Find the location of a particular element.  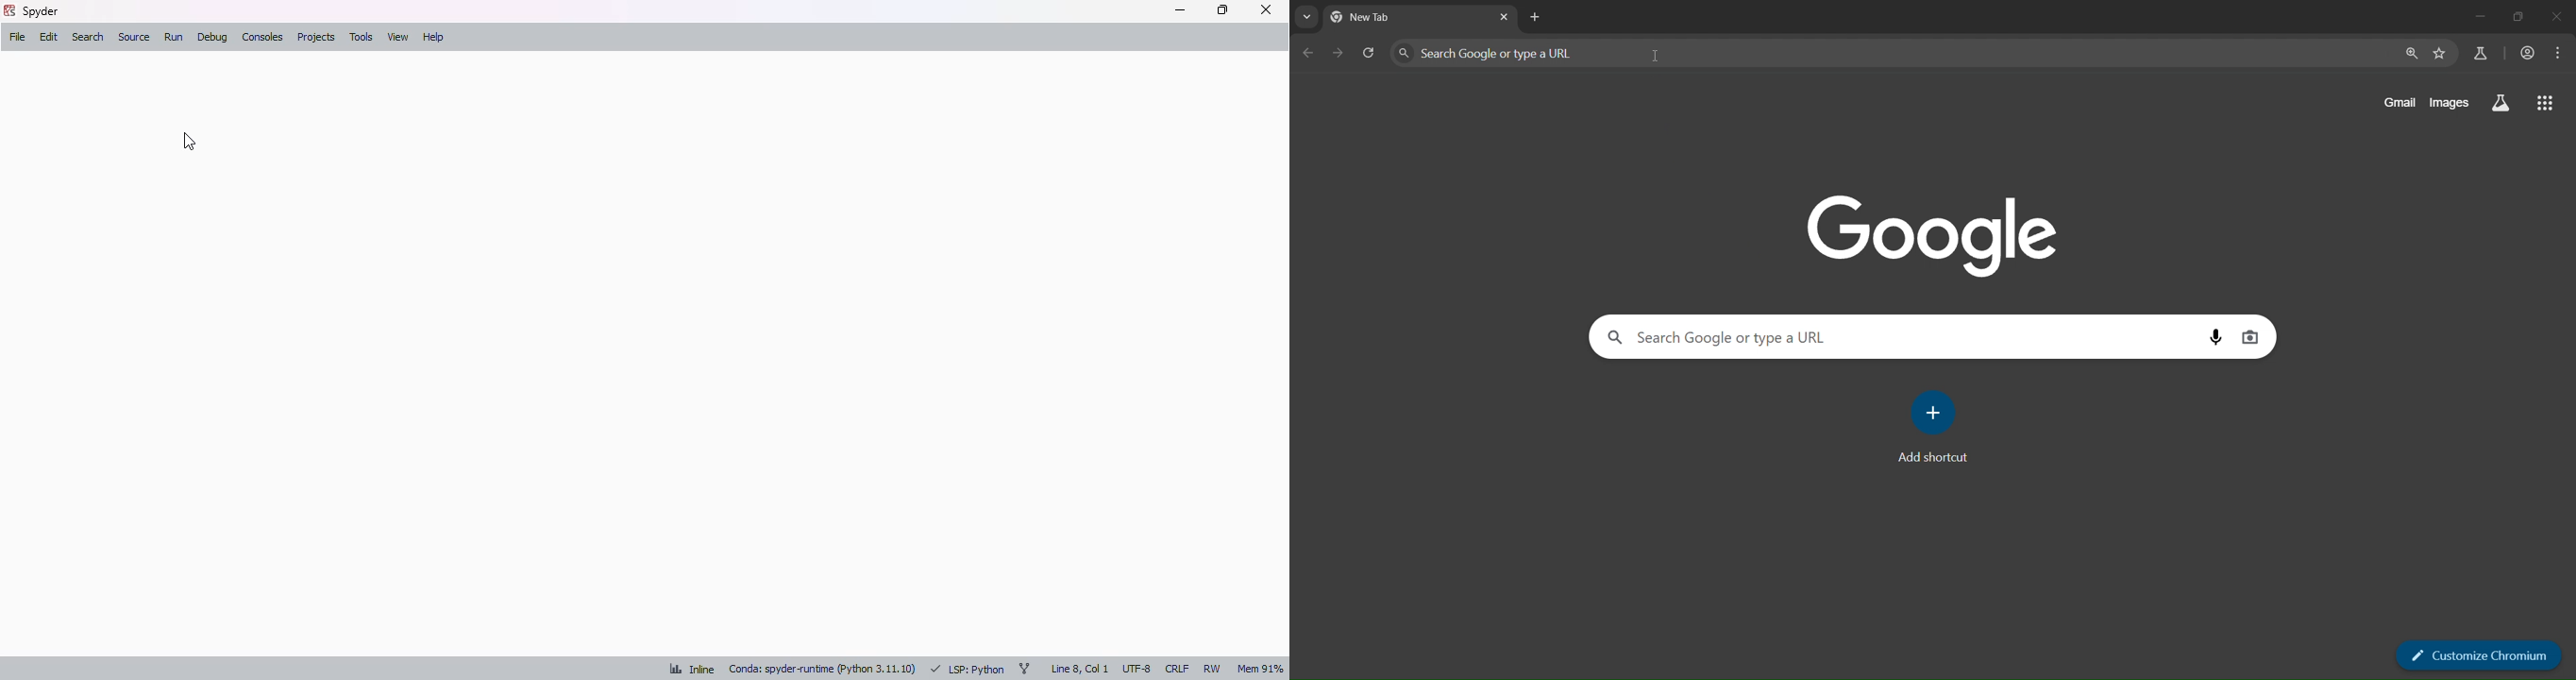

images is located at coordinates (2448, 102).